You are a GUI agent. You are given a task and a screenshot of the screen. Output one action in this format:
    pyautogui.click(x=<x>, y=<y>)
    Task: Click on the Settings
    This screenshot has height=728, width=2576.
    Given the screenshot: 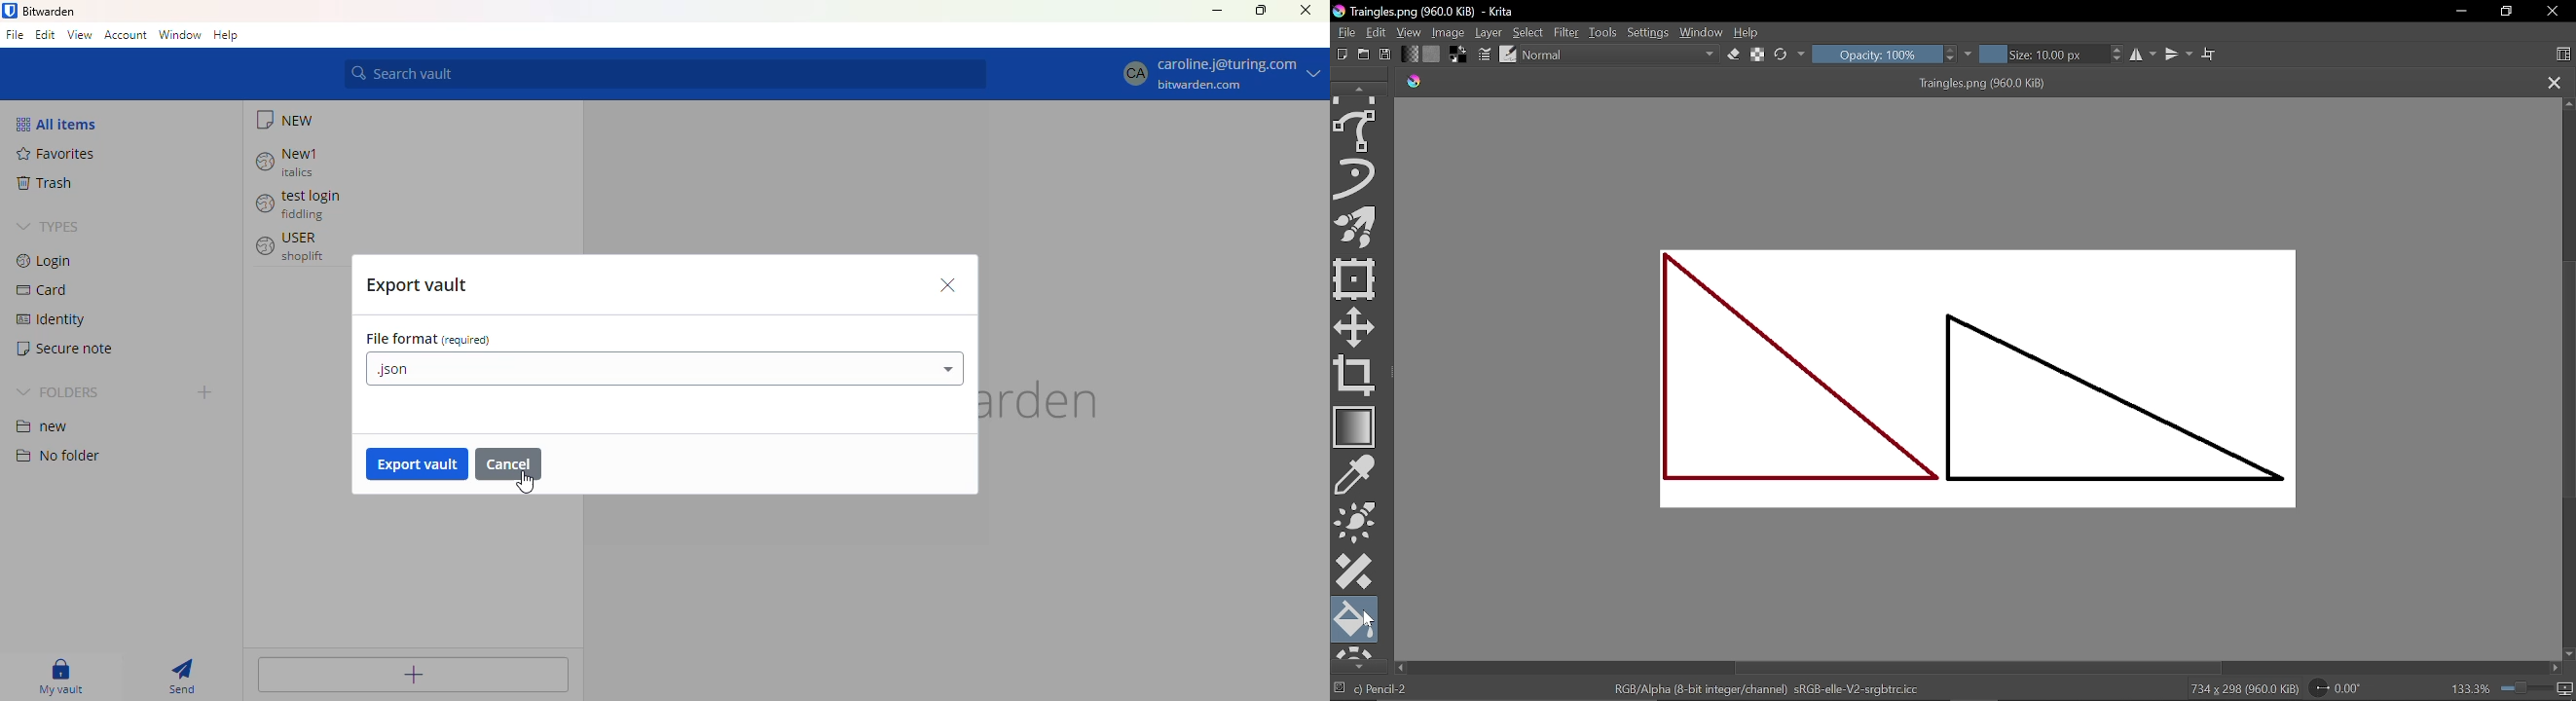 What is the action you would take?
    pyautogui.click(x=1648, y=34)
    